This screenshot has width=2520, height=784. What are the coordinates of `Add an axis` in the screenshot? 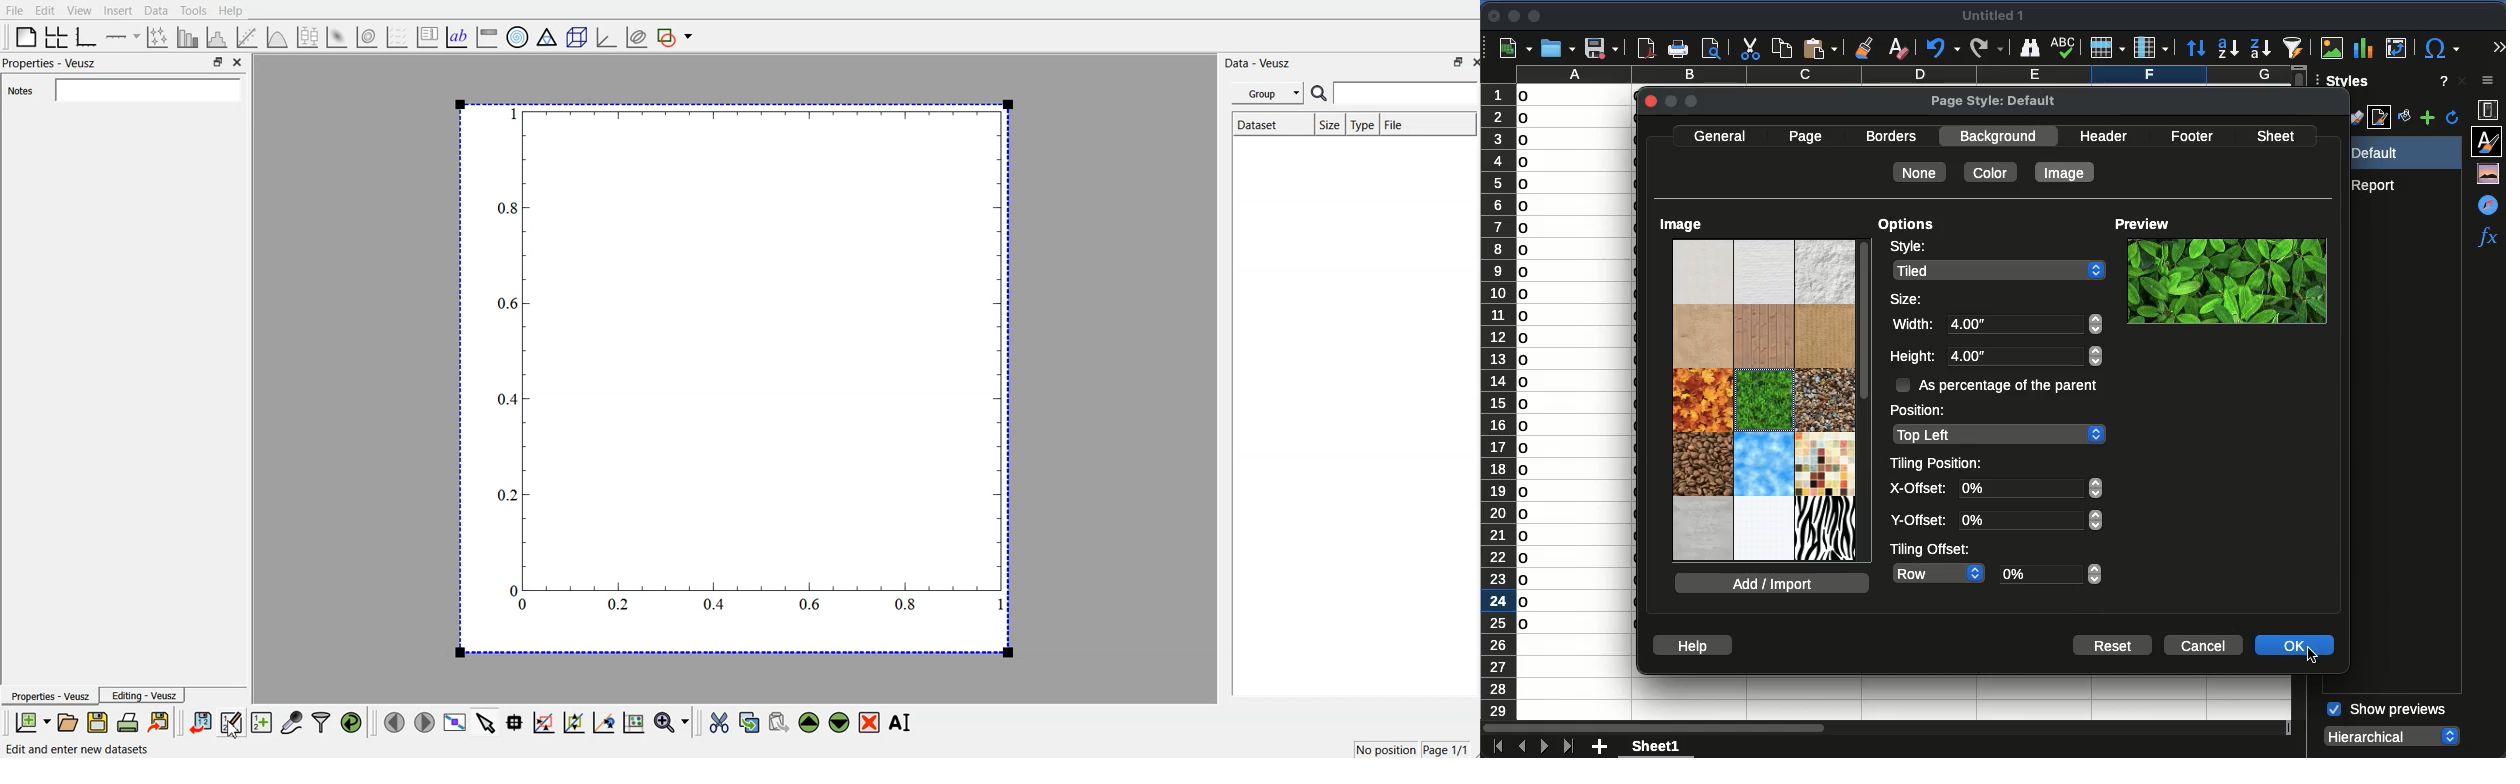 It's located at (124, 36).